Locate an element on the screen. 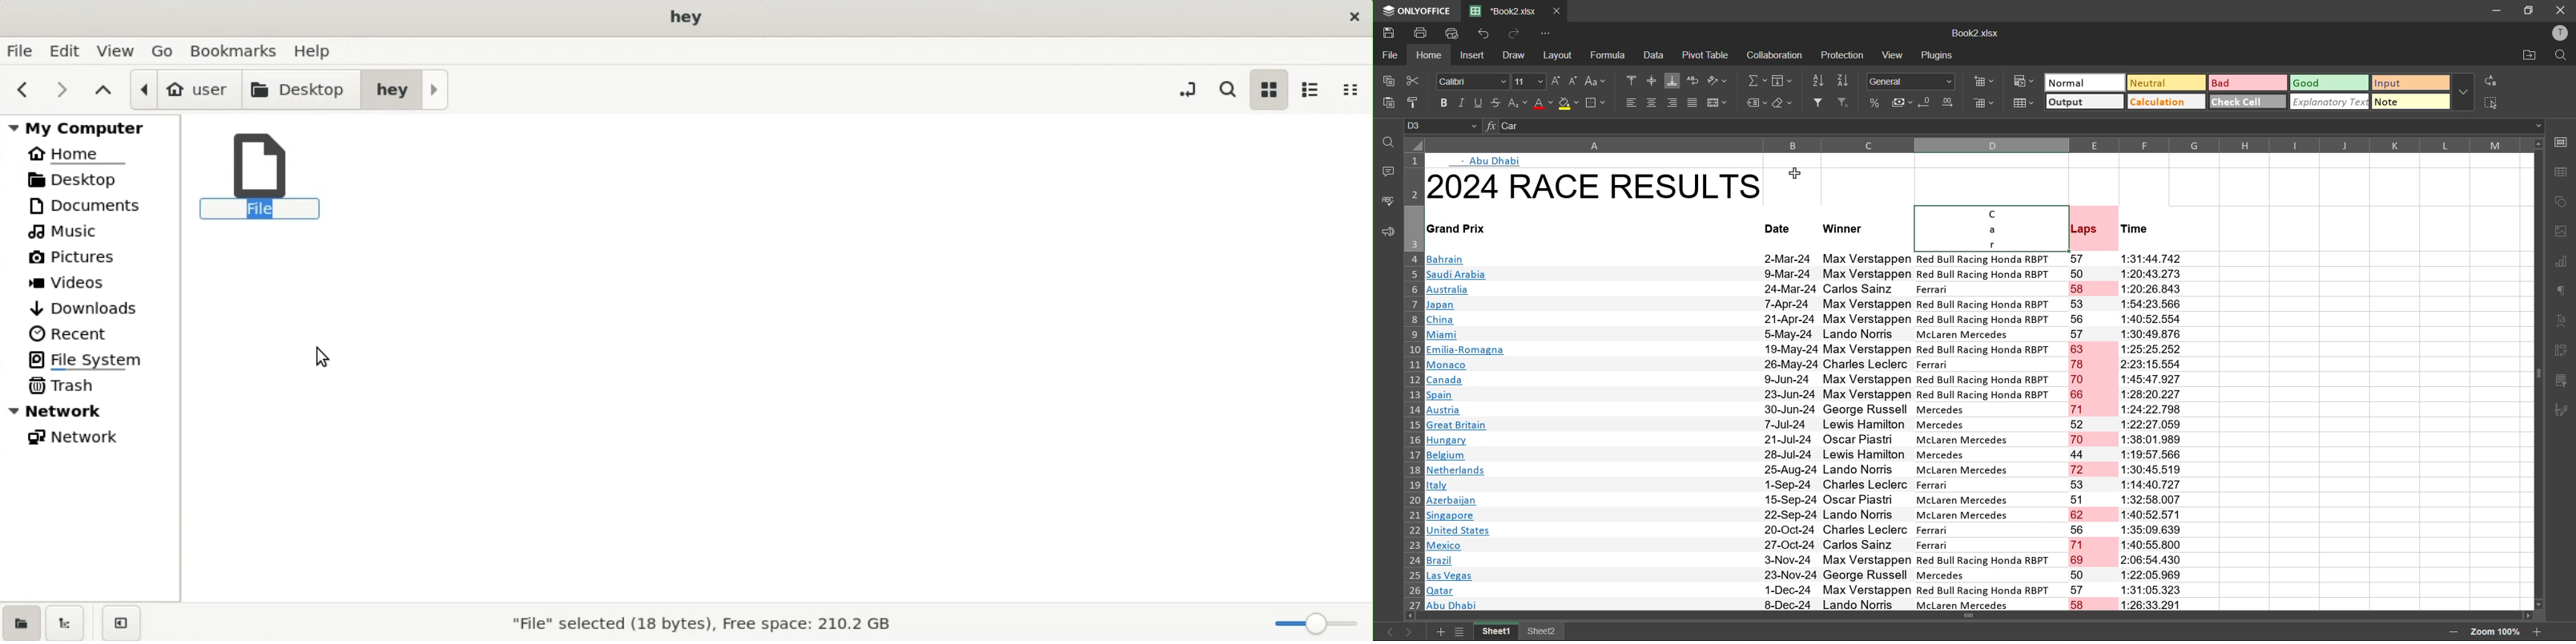  customize quick access toolbar is located at coordinates (1546, 33).